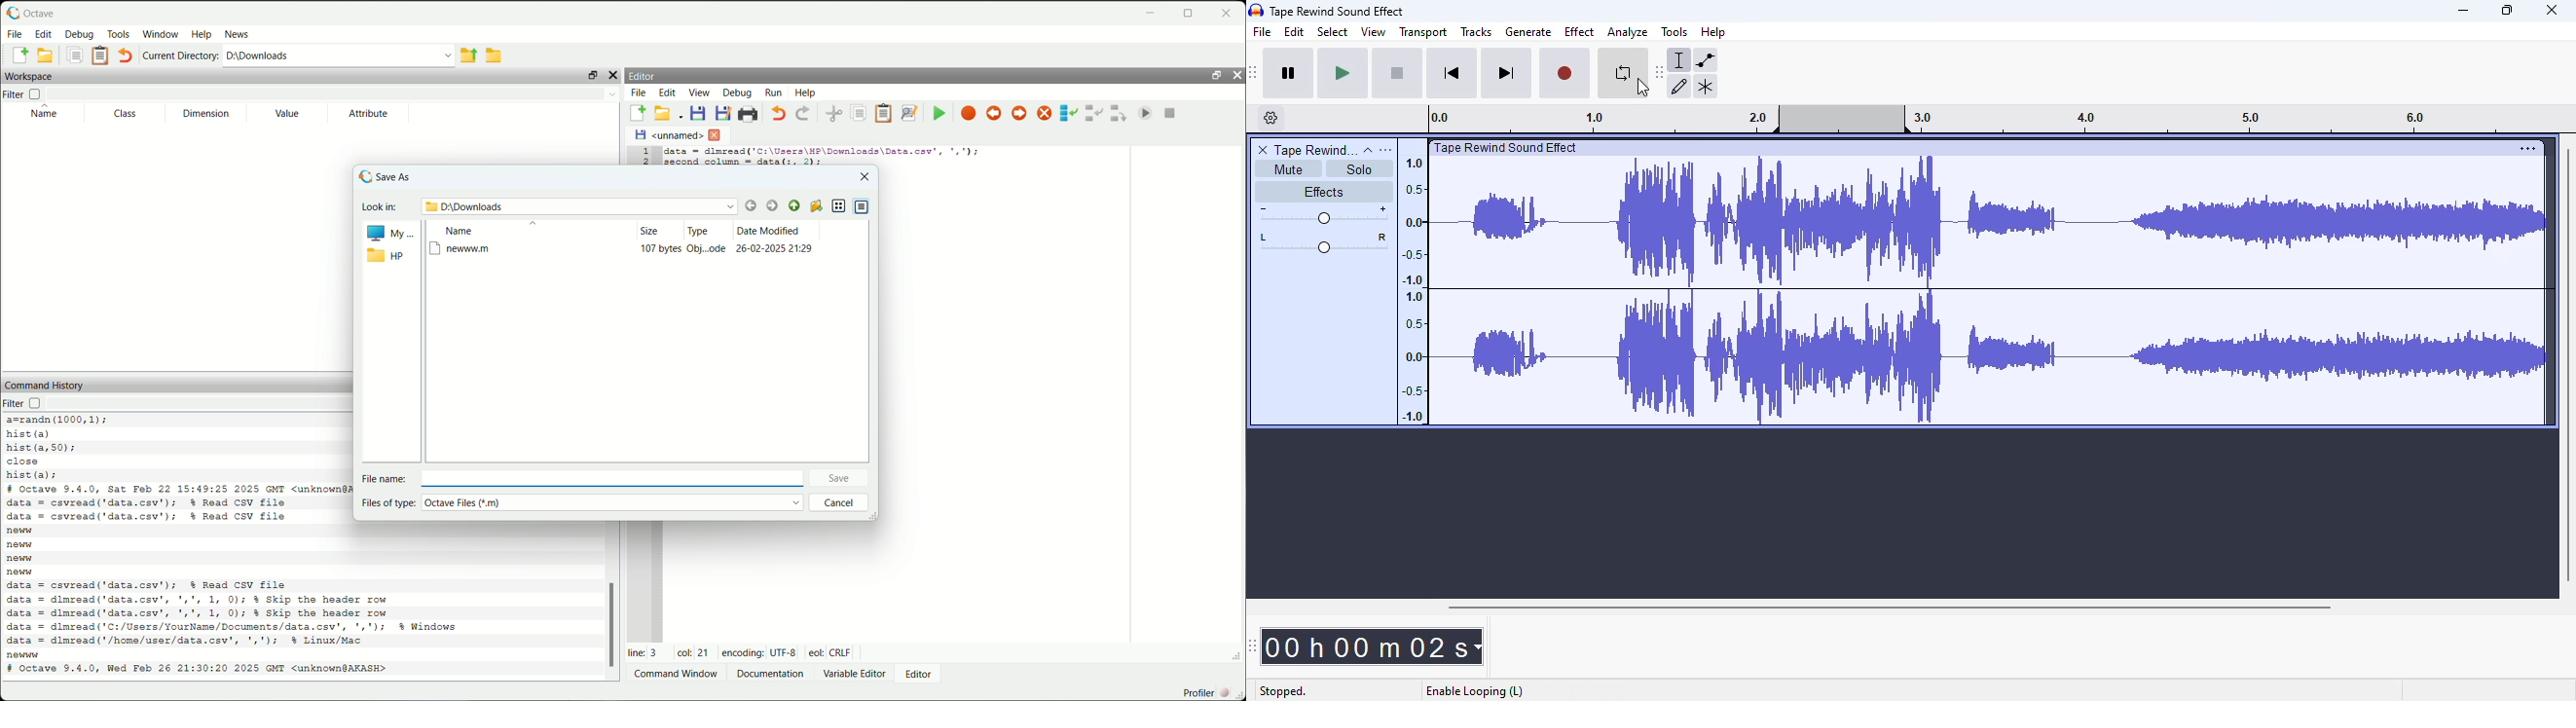  I want to click on settings, so click(2527, 148).